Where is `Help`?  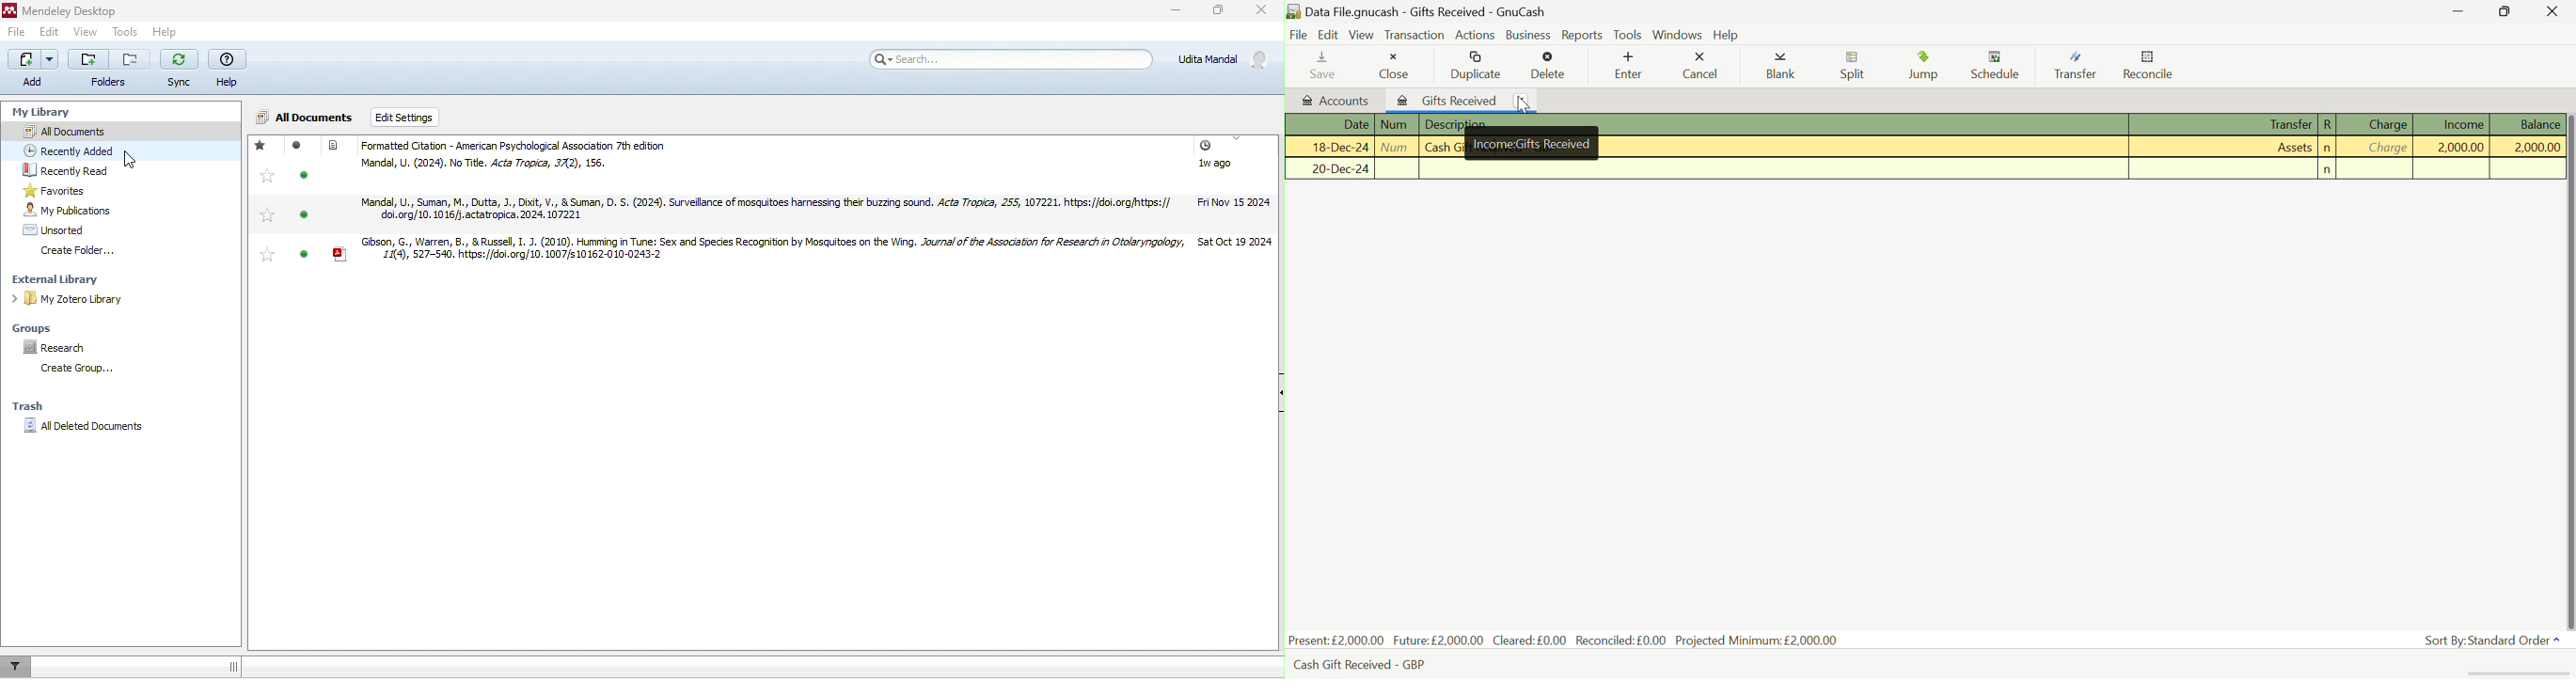 Help is located at coordinates (1726, 34).